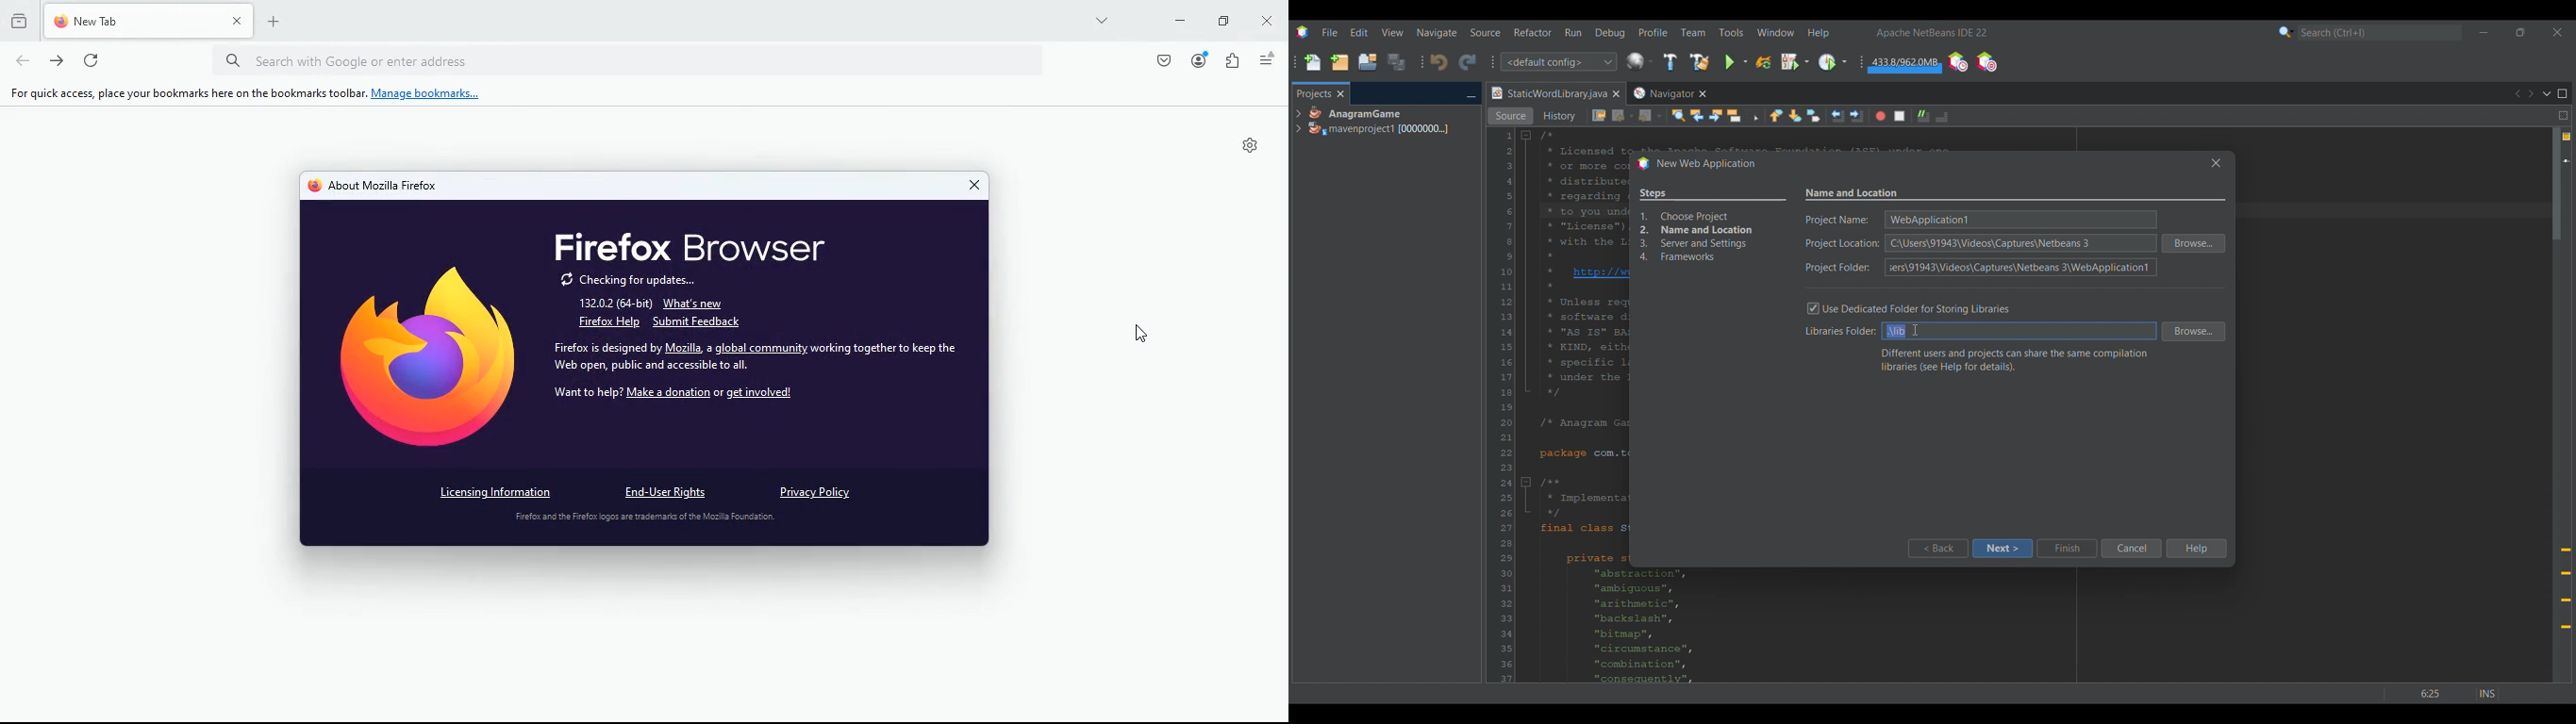  I want to click on Comment, so click(1942, 117).